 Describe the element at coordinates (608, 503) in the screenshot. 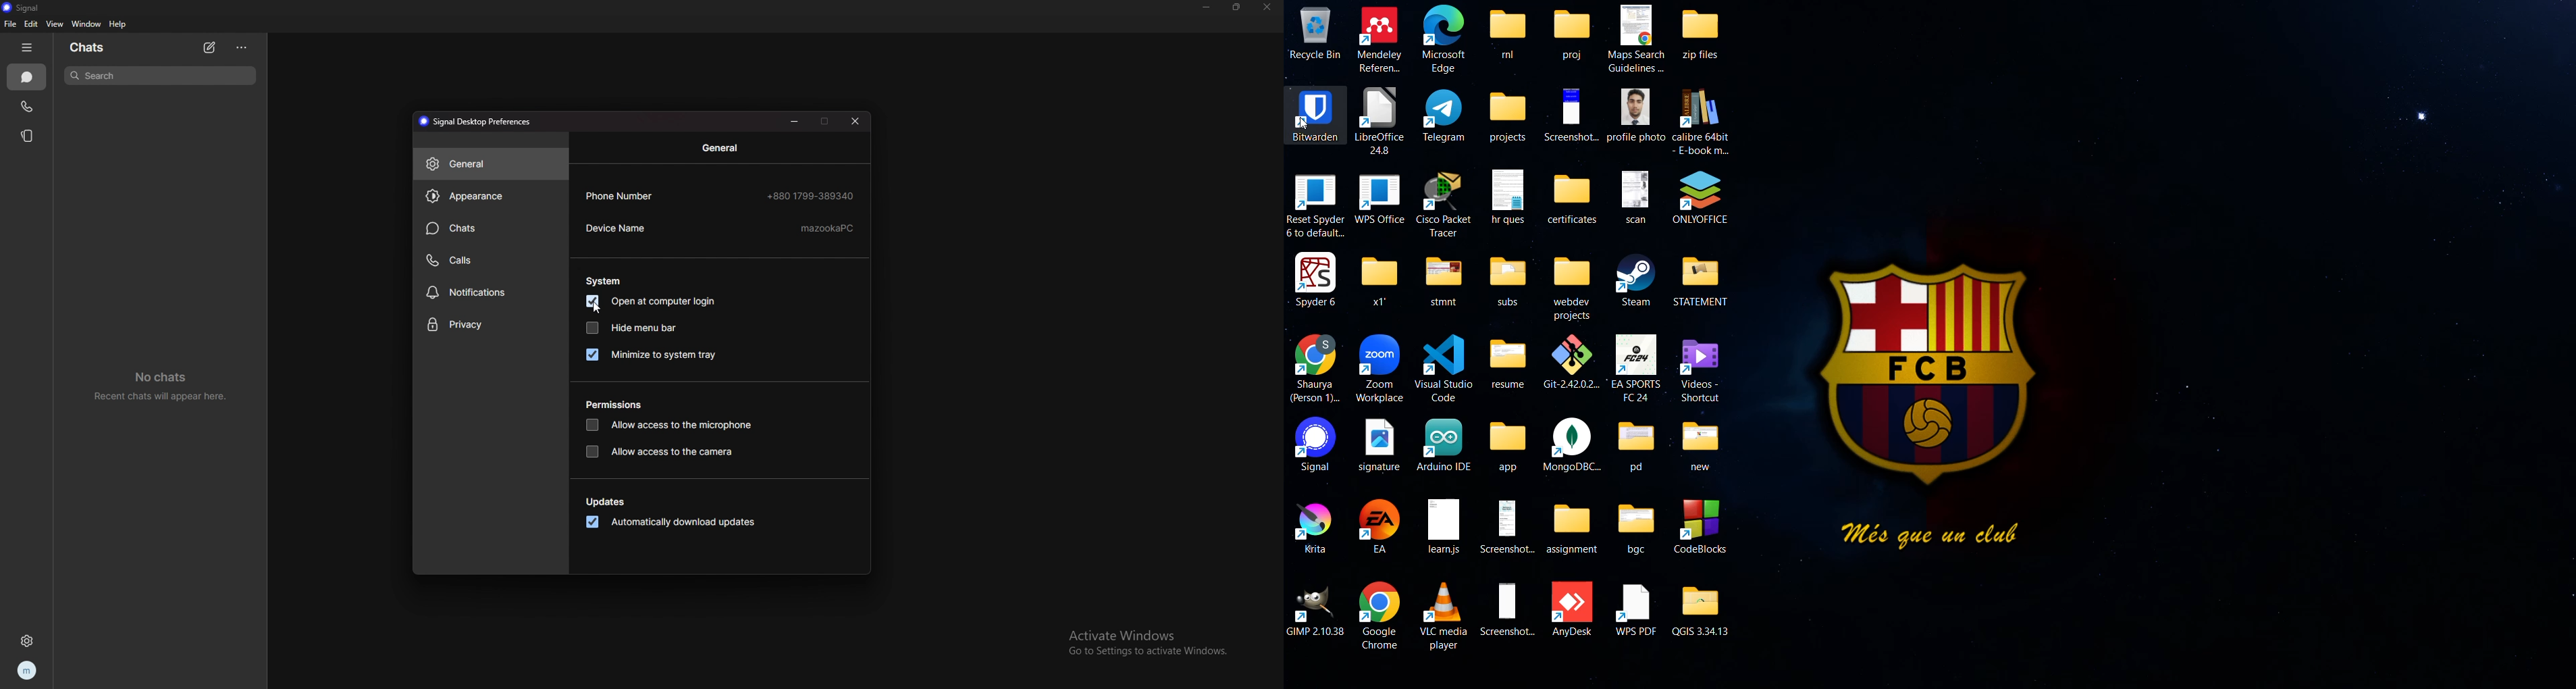

I see `updates` at that location.